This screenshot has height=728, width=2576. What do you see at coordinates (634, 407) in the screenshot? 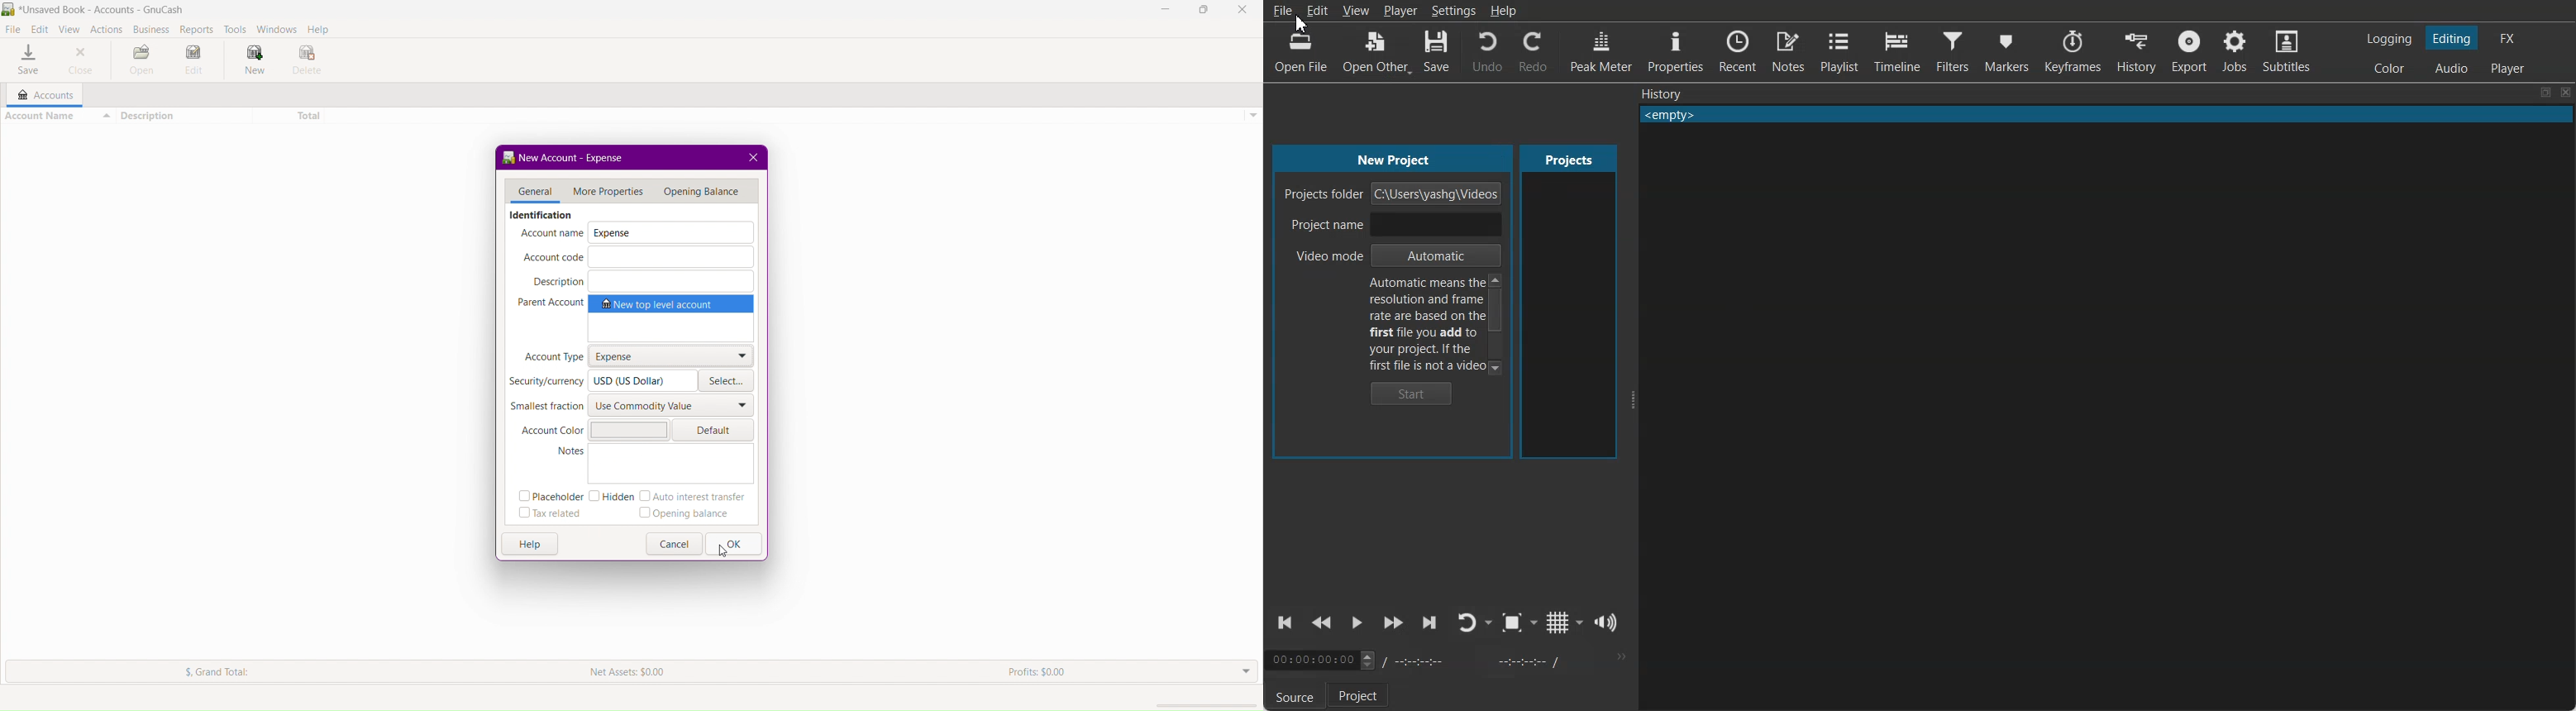
I see `Smallest fraction` at bounding box center [634, 407].